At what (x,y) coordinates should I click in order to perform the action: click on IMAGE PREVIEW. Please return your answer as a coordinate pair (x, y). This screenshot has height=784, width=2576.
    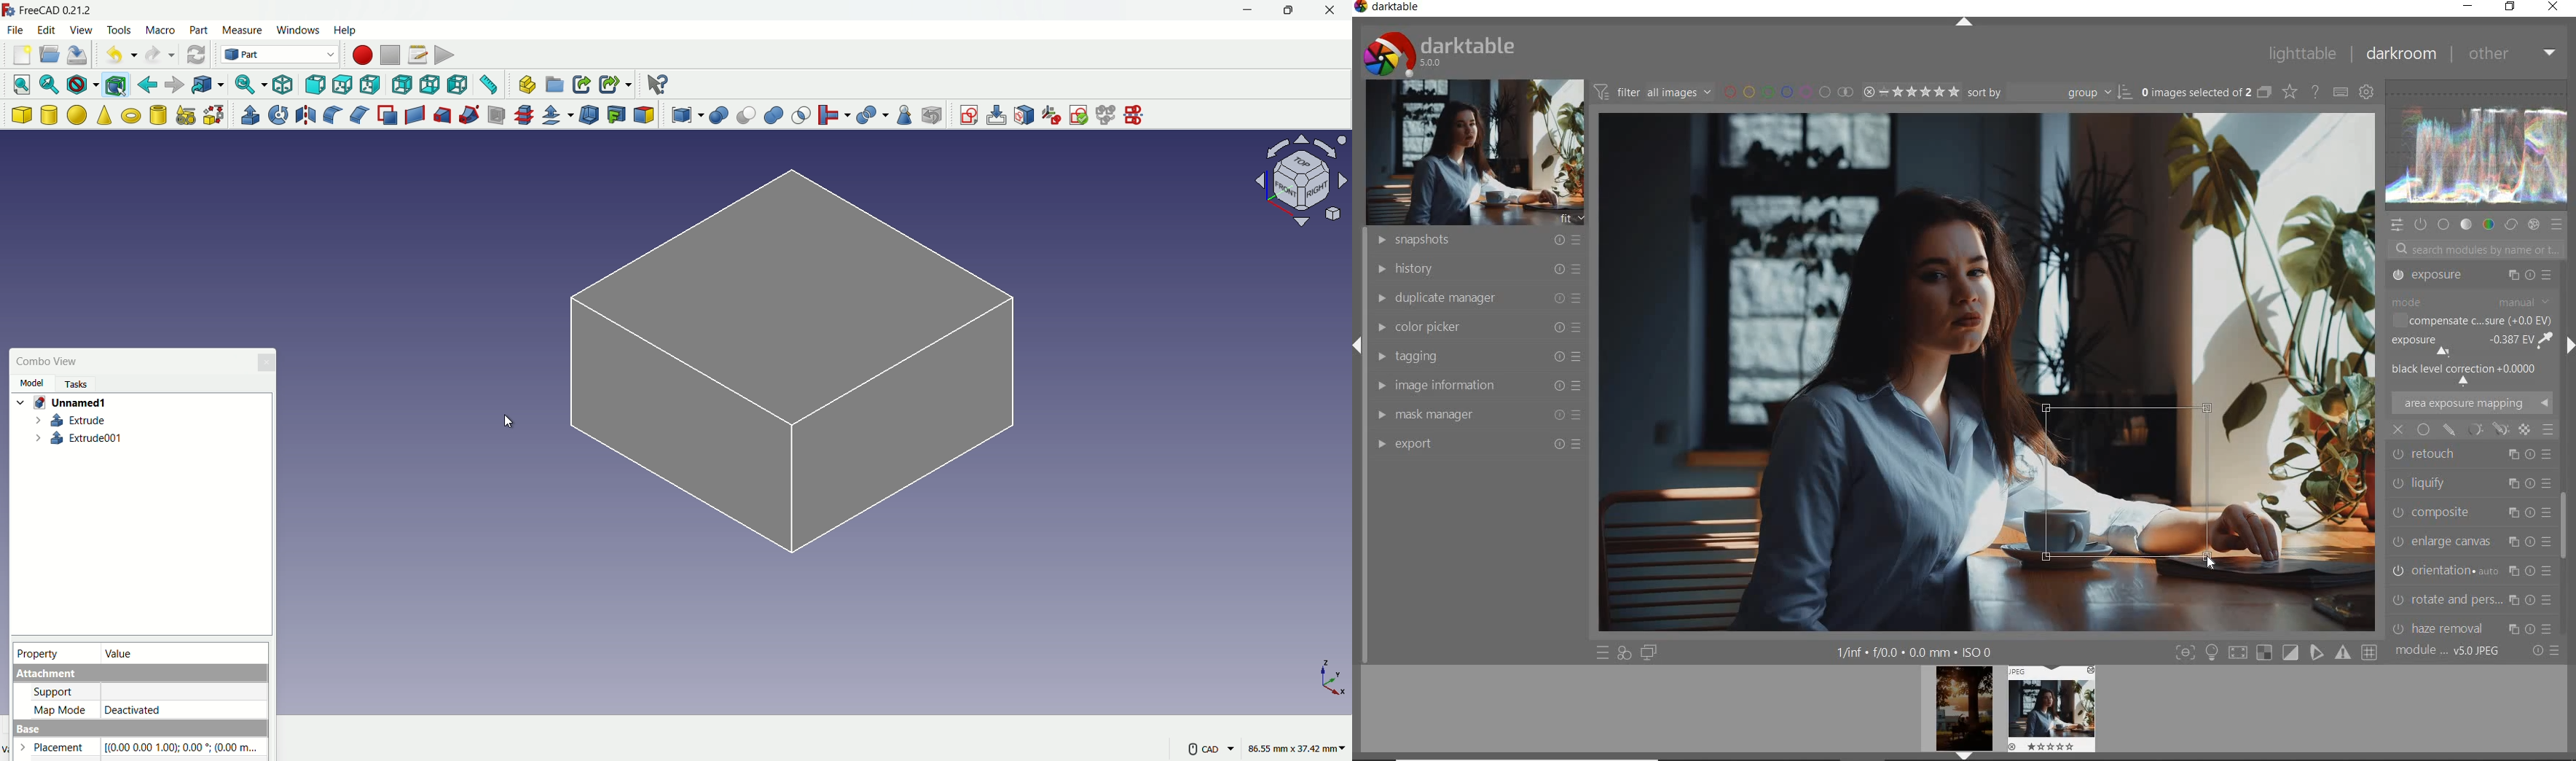
    Looking at the image, I should click on (2050, 709).